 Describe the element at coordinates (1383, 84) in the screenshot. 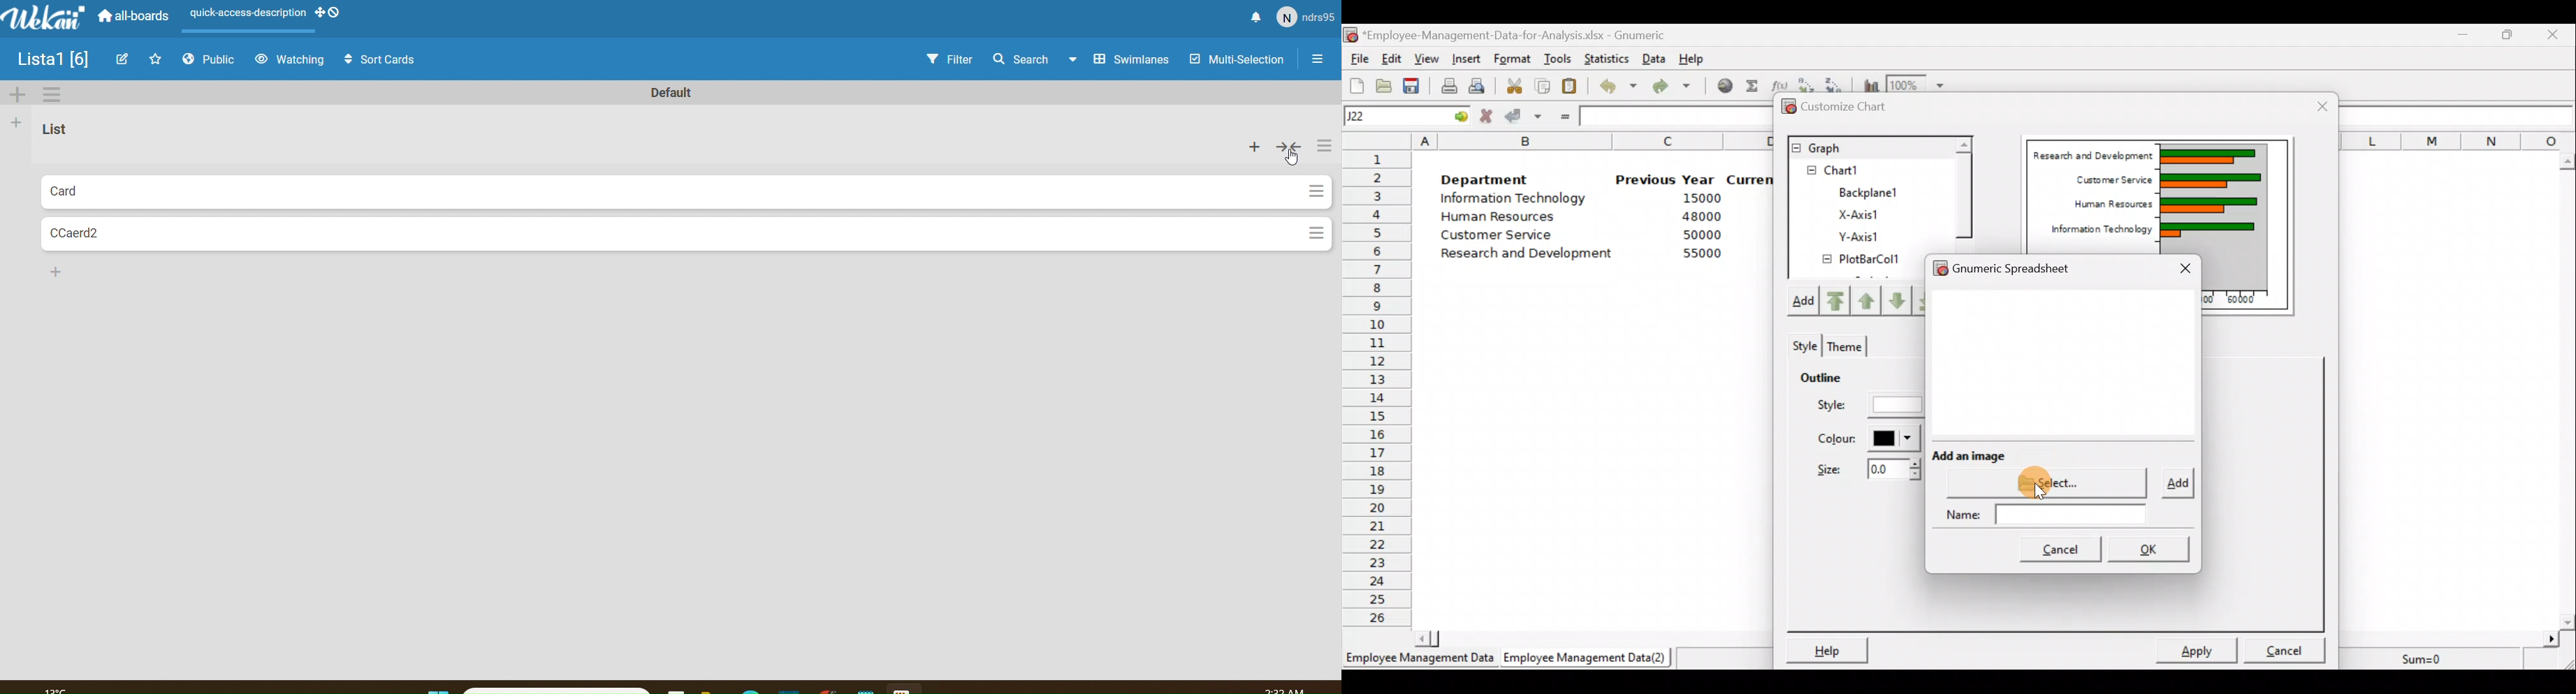

I see `Open a file` at that location.